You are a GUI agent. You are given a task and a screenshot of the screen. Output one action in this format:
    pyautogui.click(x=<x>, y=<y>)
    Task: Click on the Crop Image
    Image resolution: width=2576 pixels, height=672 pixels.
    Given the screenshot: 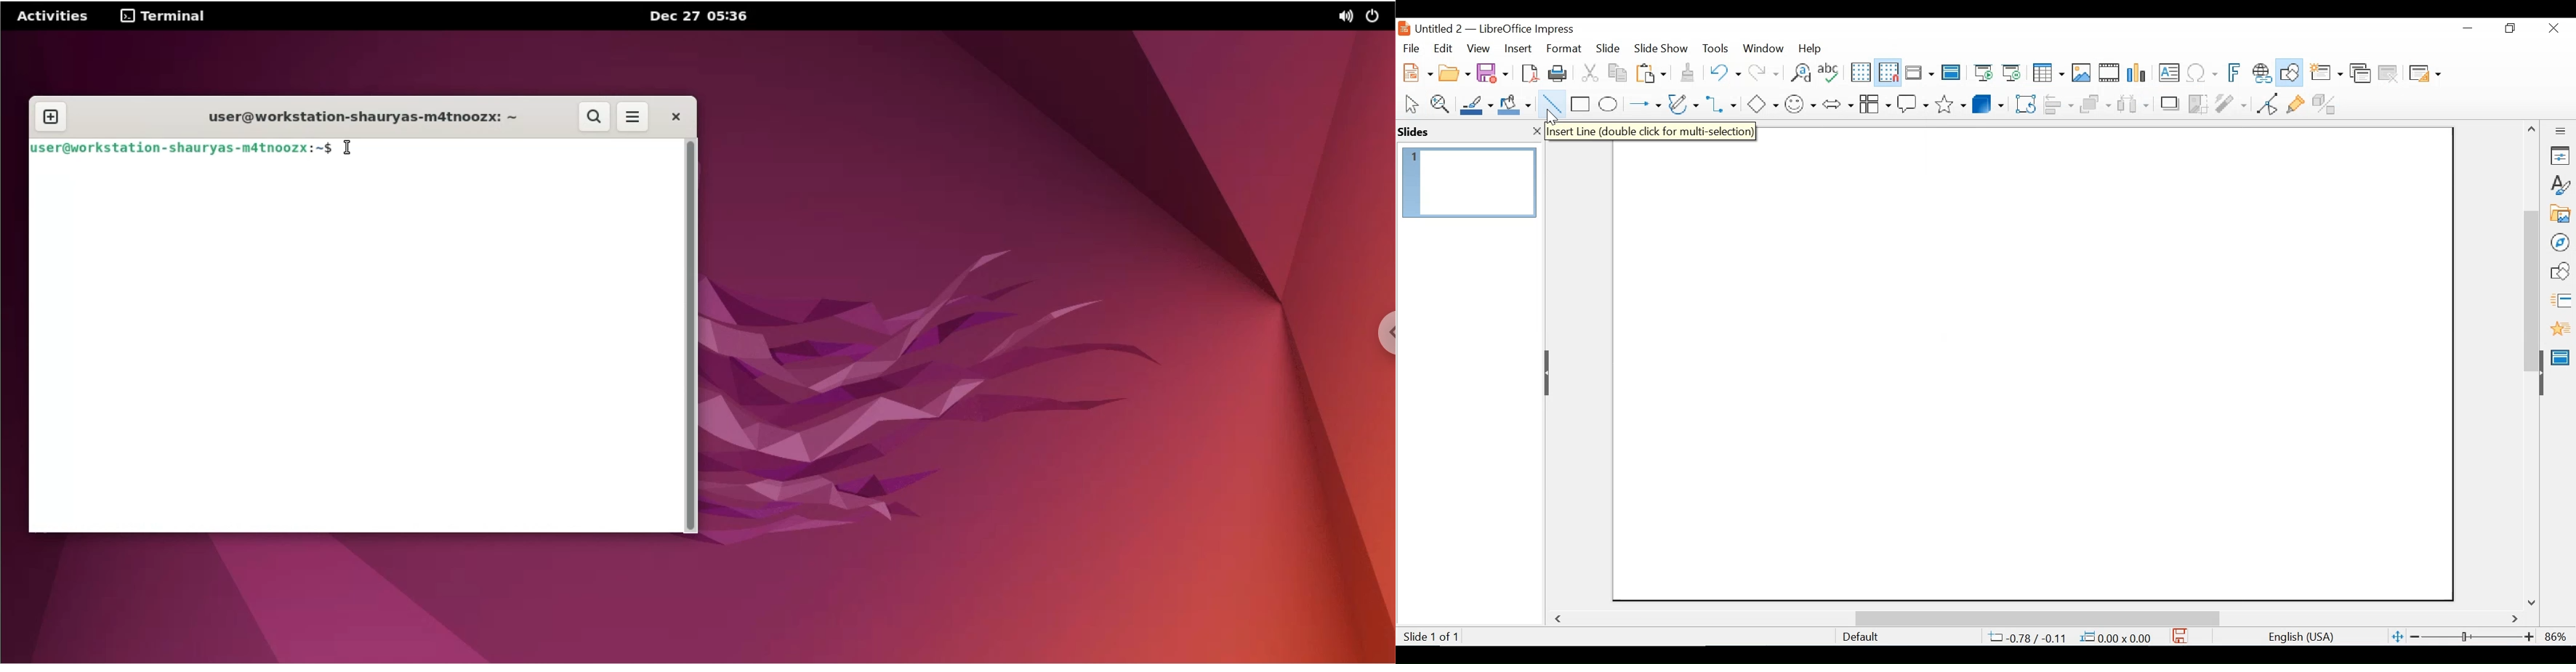 What is the action you would take?
    pyautogui.click(x=2198, y=103)
    